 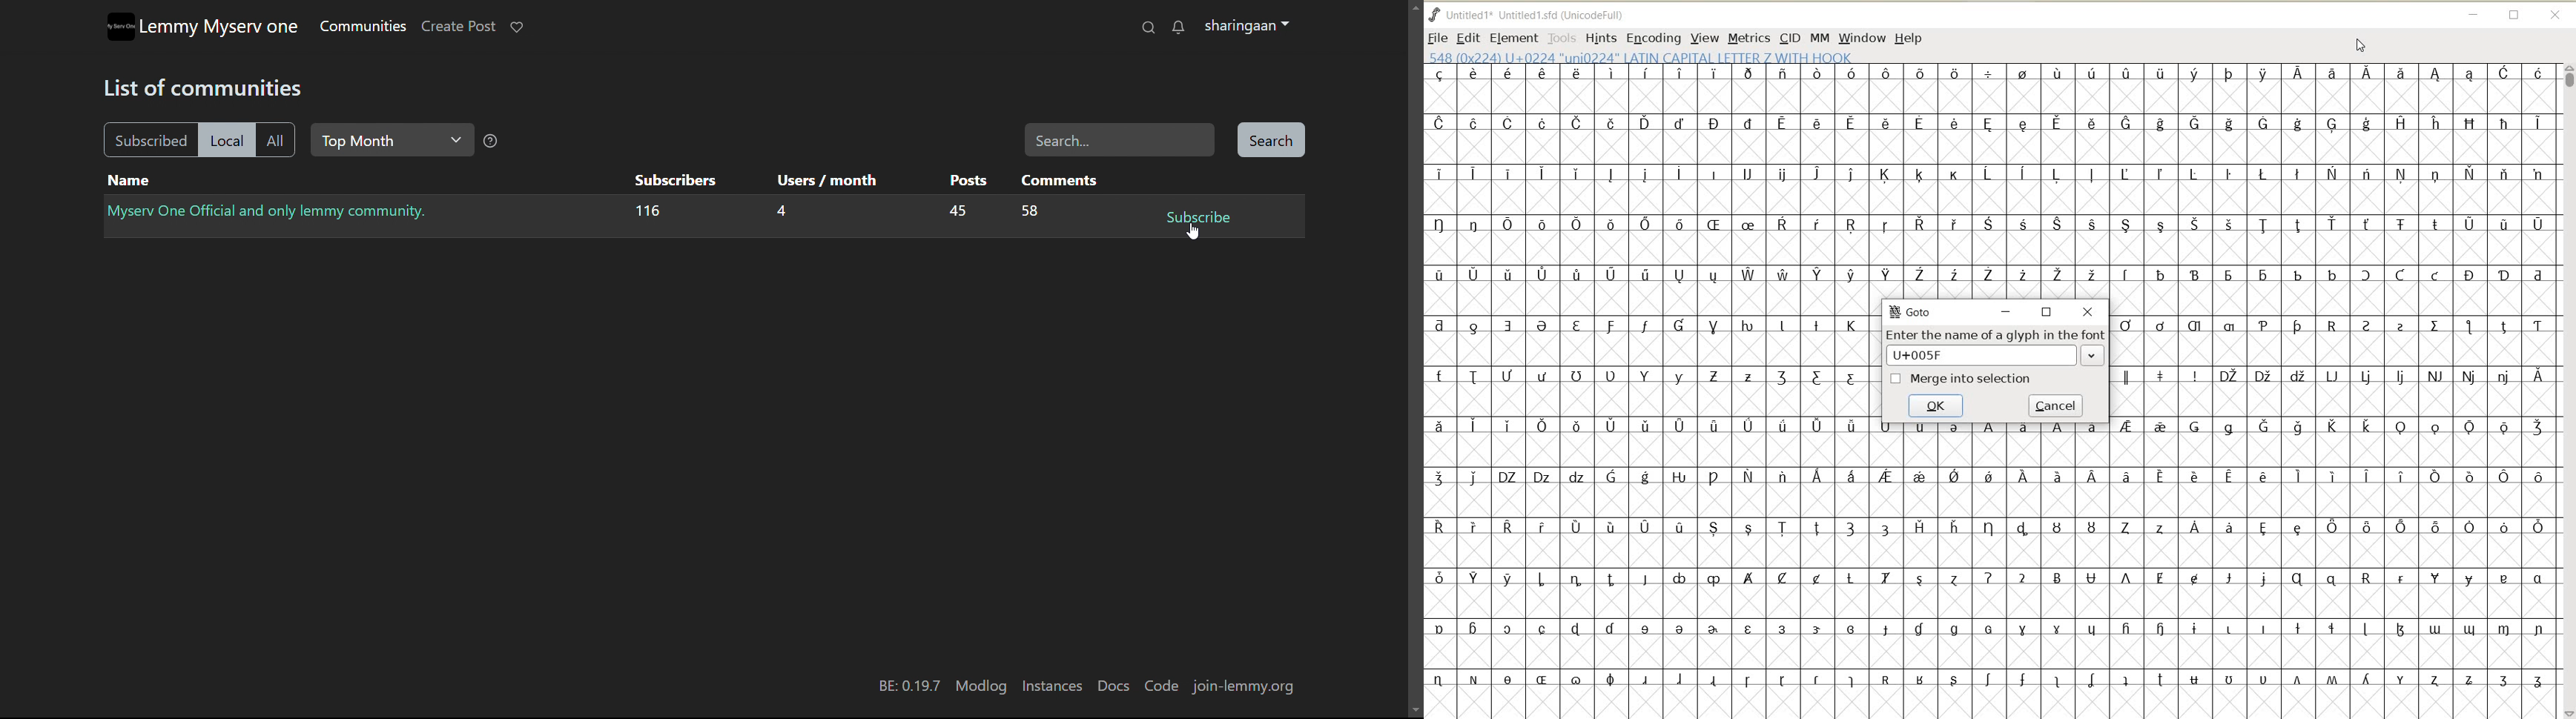 I want to click on EXPAND, so click(x=2092, y=355).